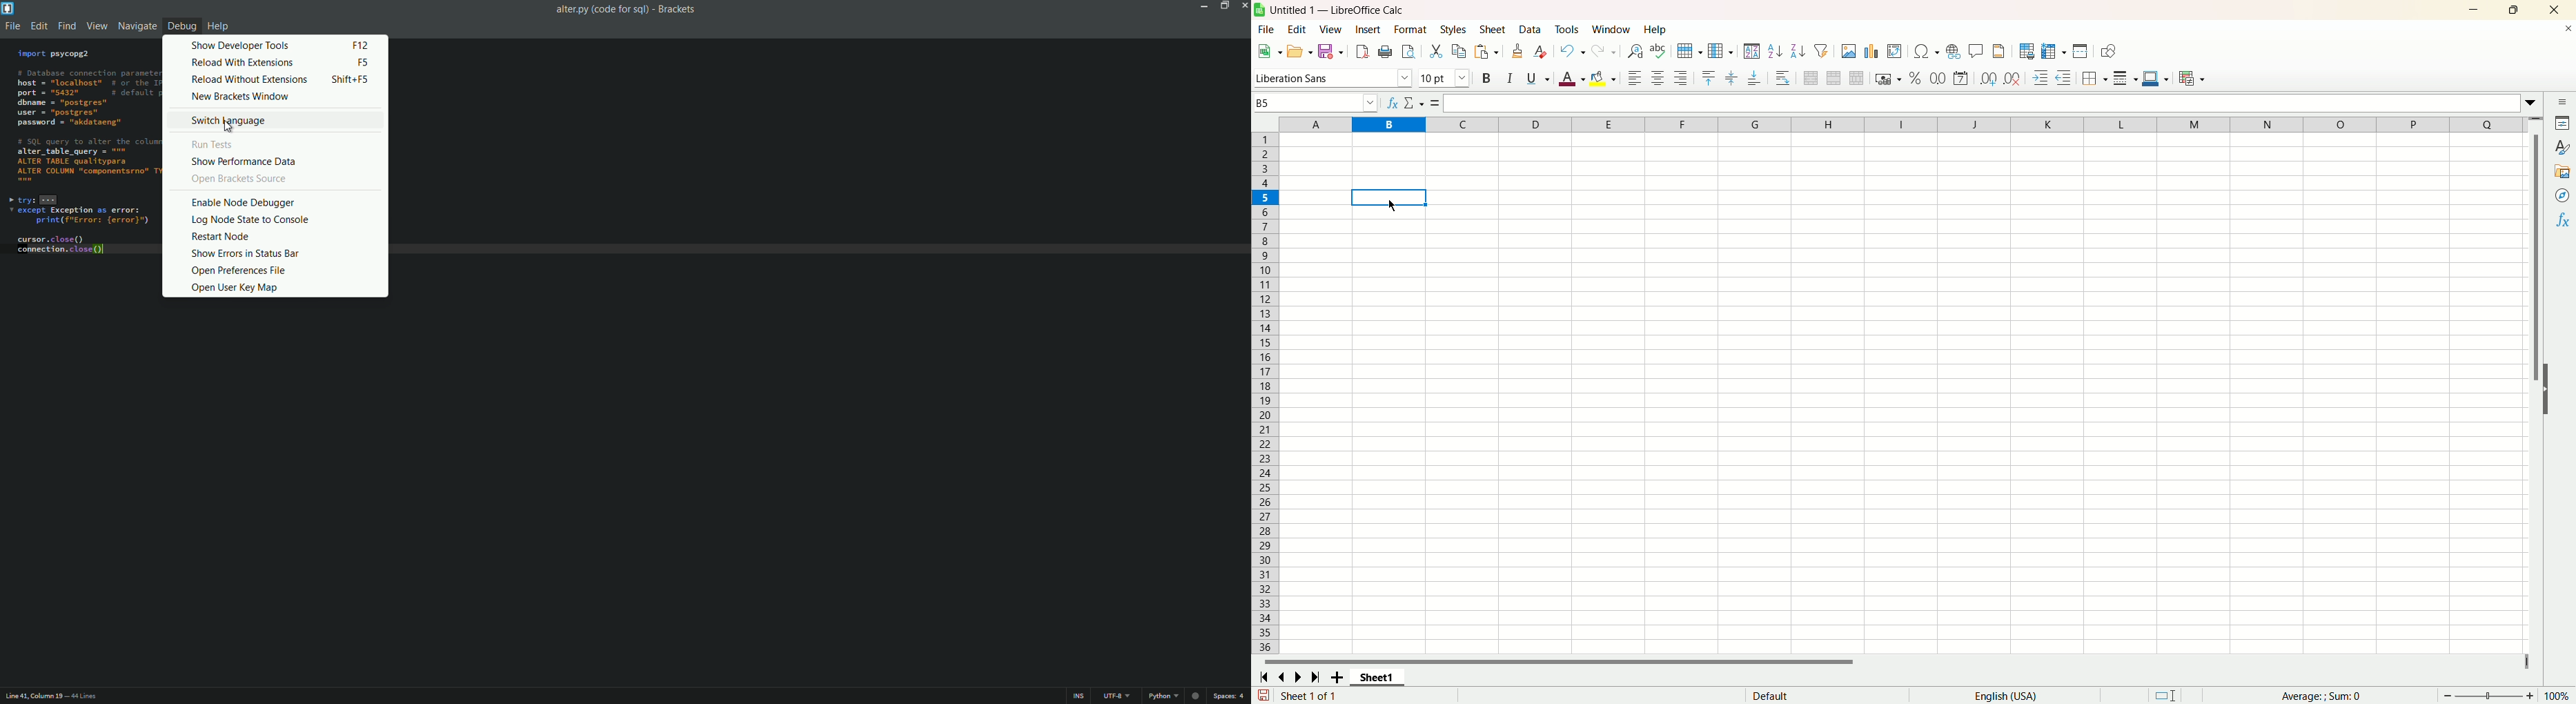 Image resolution: width=2576 pixels, height=728 pixels. What do you see at coordinates (1603, 77) in the screenshot?
I see `background color` at bounding box center [1603, 77].